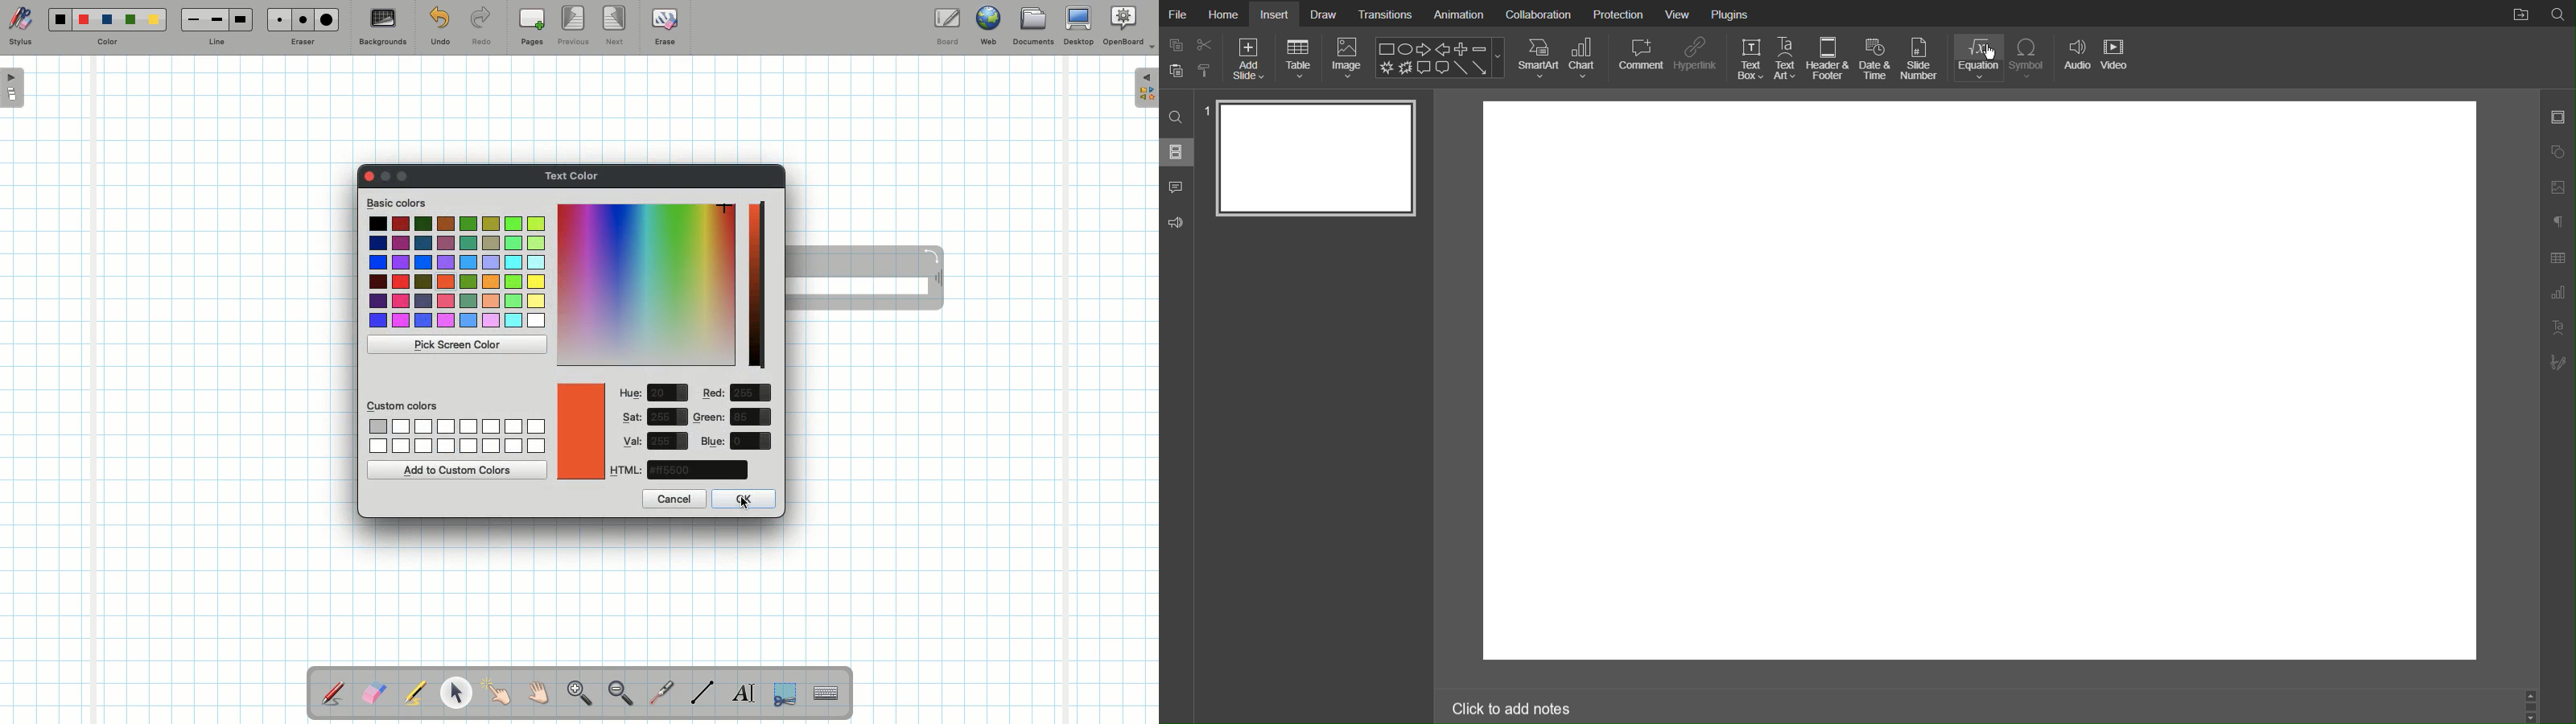  I want to click on Red, so click(84, 20).